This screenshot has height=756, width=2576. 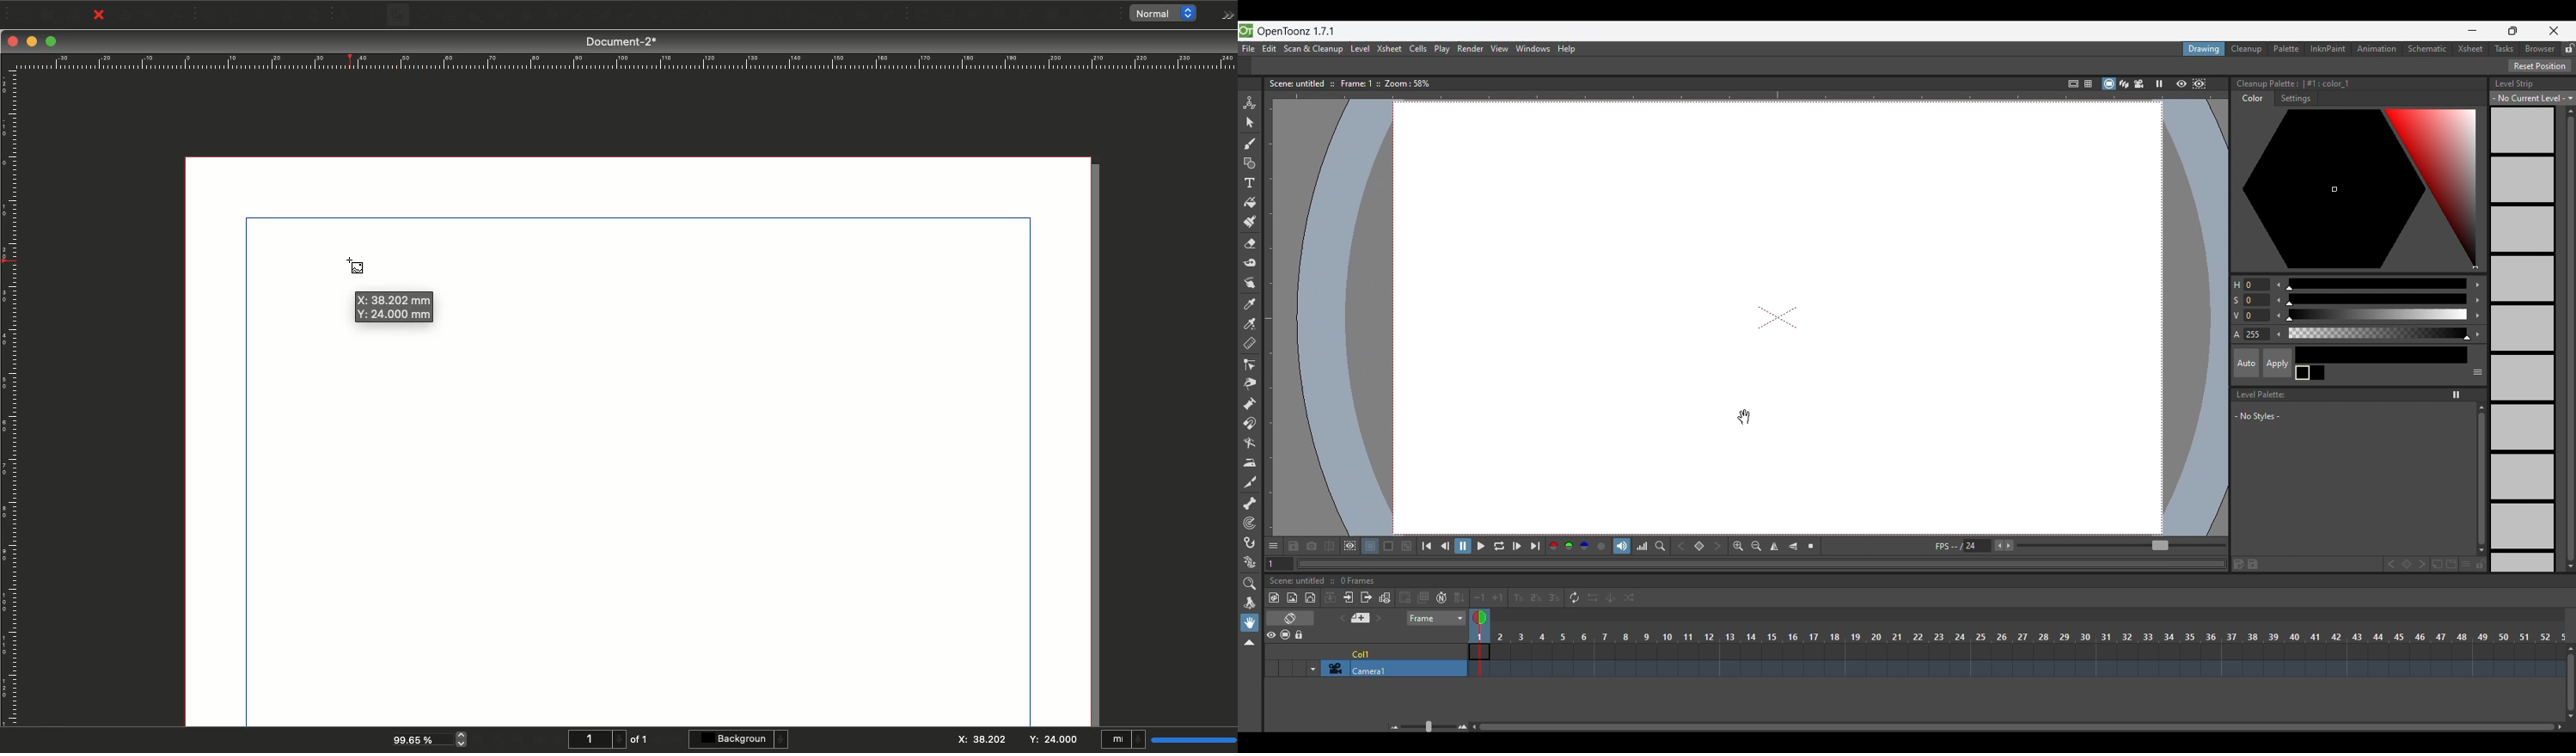 What do you see at coordinates (1105, 15) in the screenshot?
I see `Link annotation` at bounding box center [1105, 15].